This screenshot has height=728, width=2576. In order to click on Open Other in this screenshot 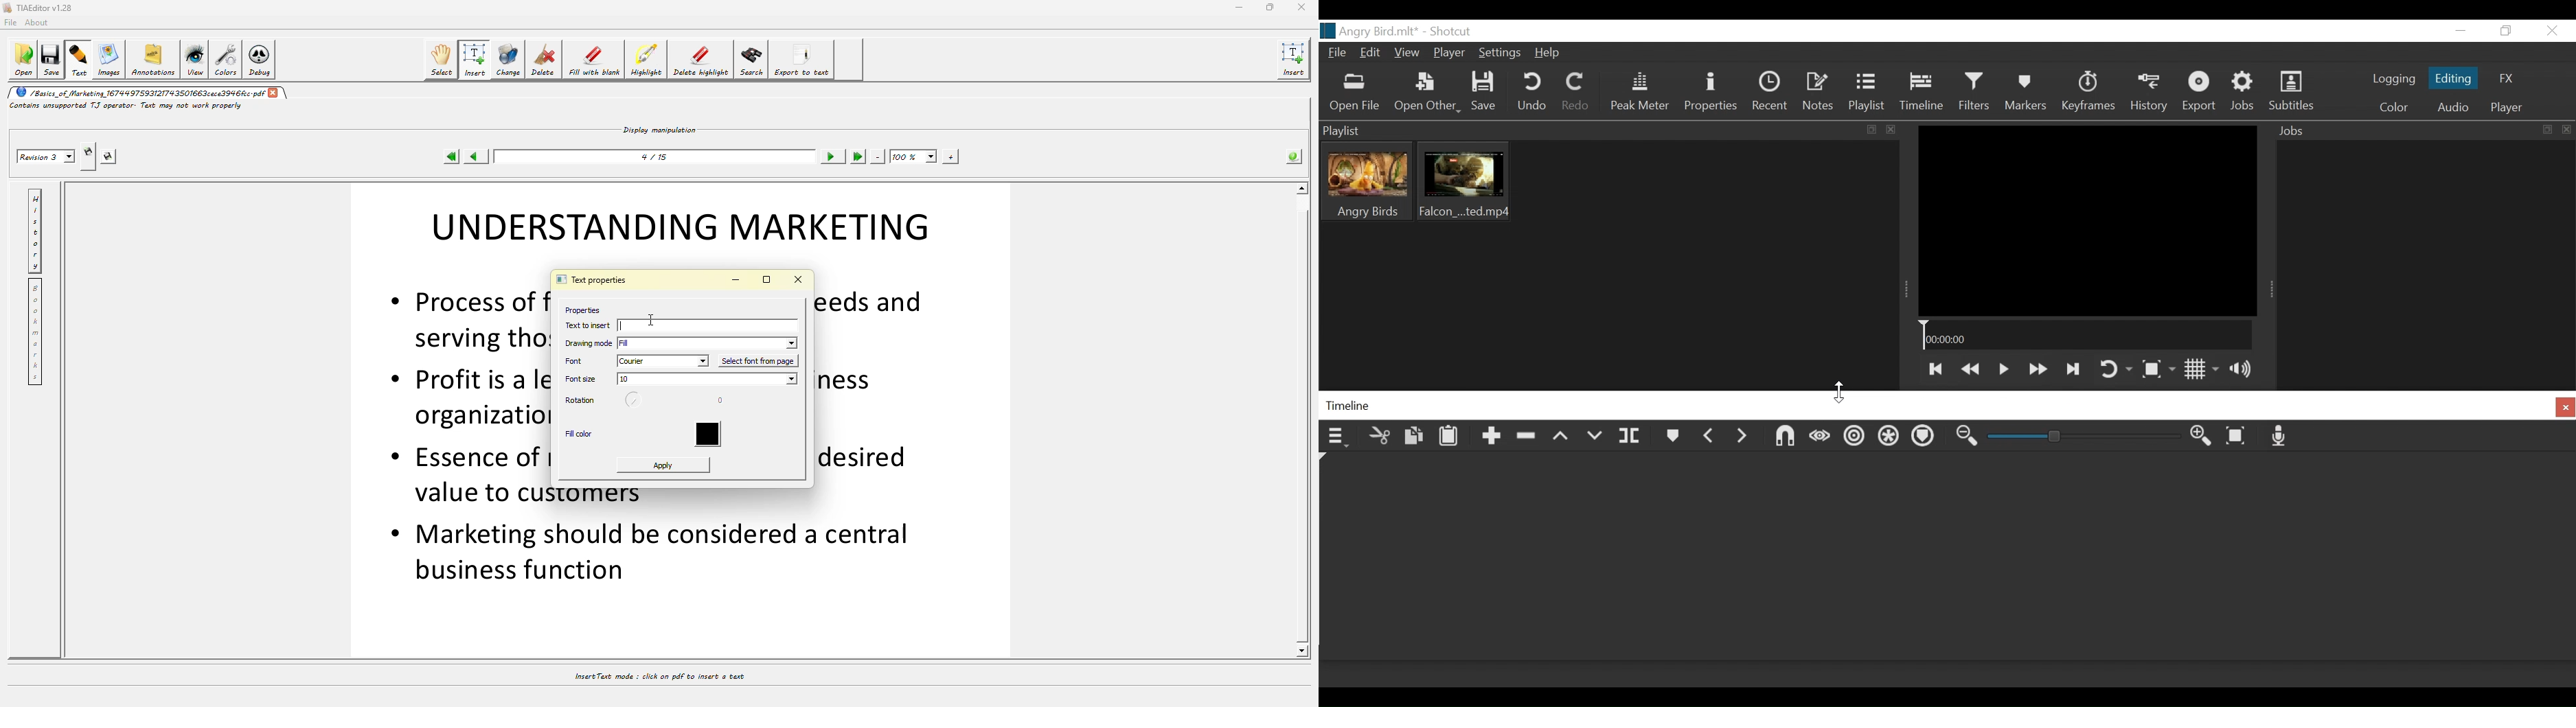, I will do `click(1428, 94)`.